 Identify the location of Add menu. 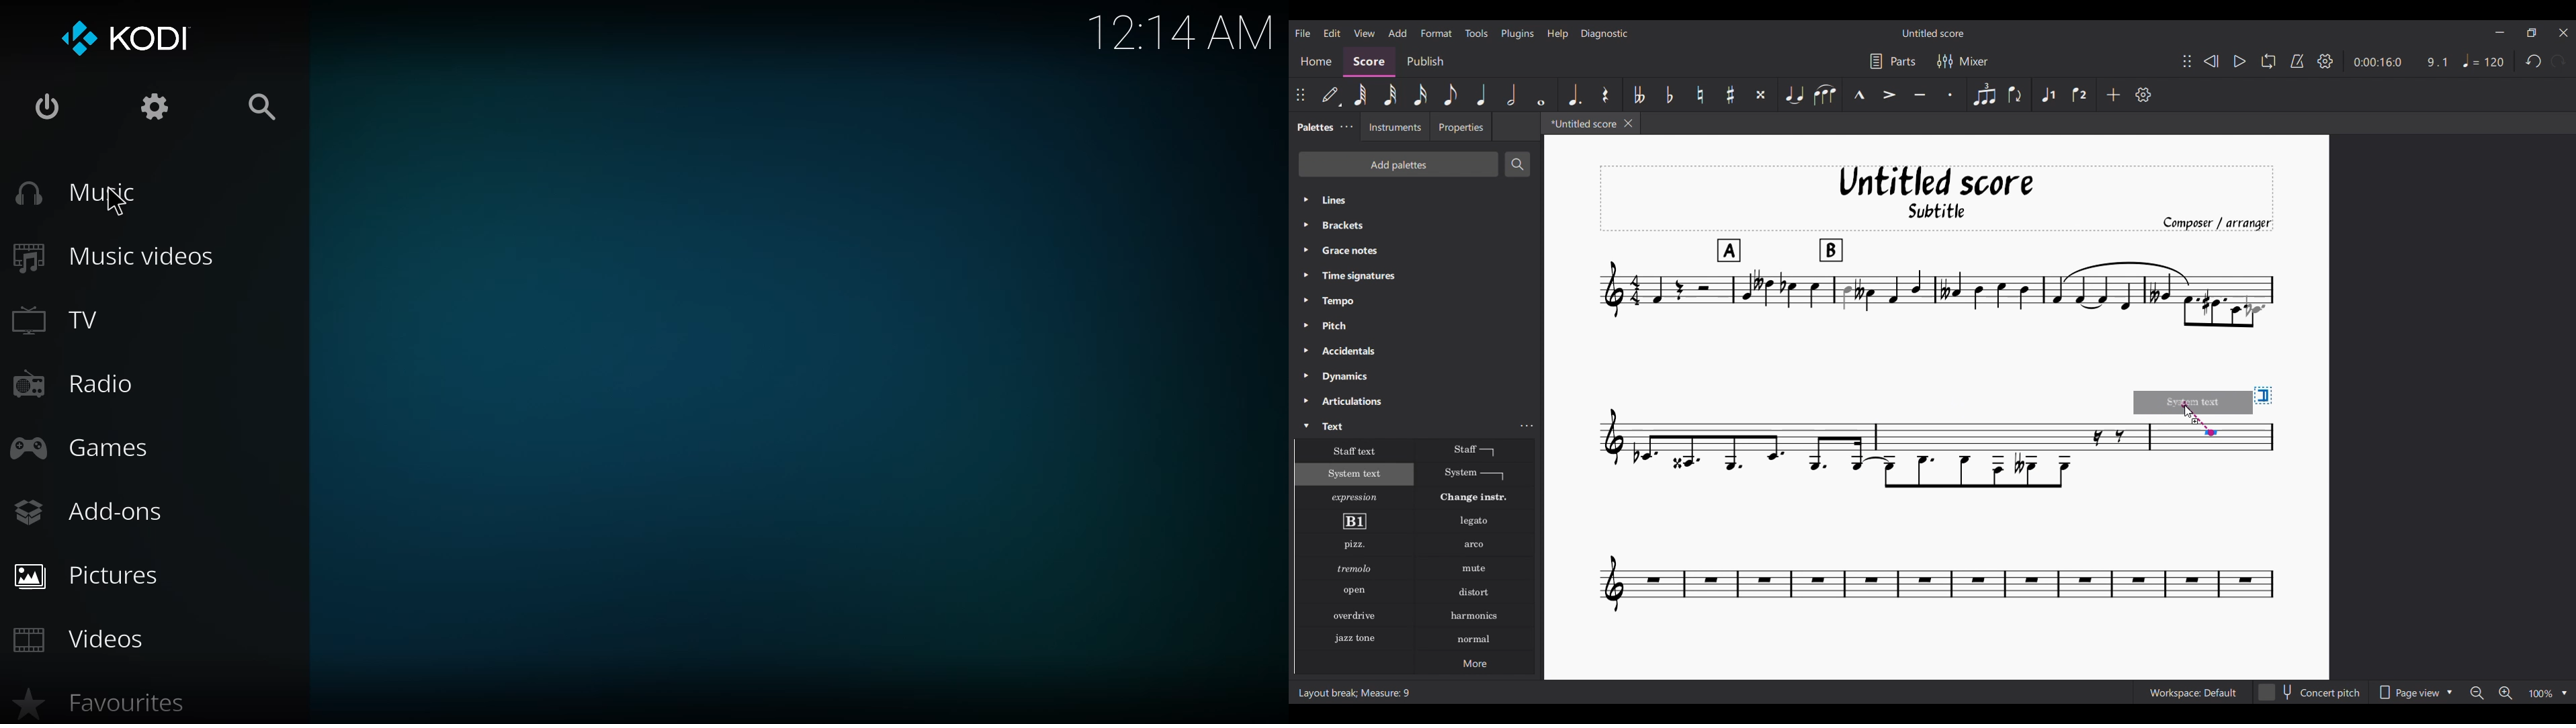
(1398, 33).